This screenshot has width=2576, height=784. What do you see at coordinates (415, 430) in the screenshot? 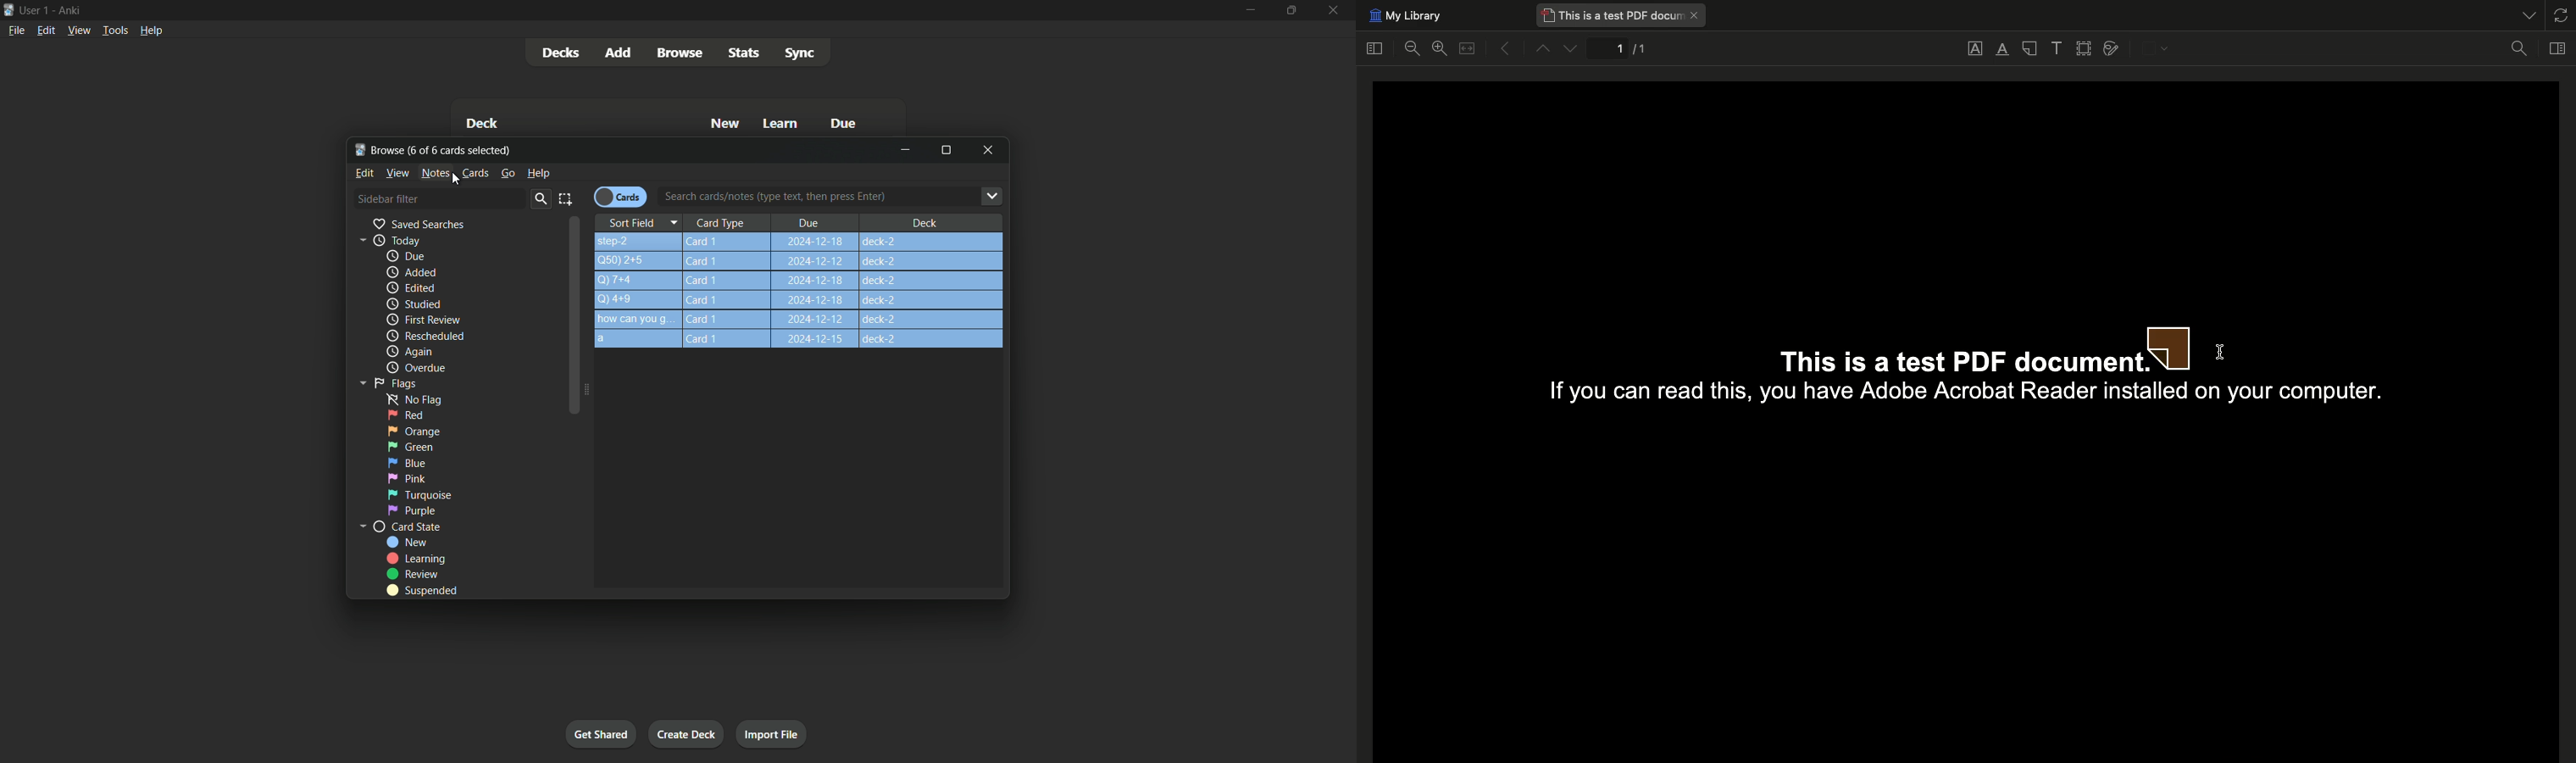
I see `orange` at bounding box center [415, 430].